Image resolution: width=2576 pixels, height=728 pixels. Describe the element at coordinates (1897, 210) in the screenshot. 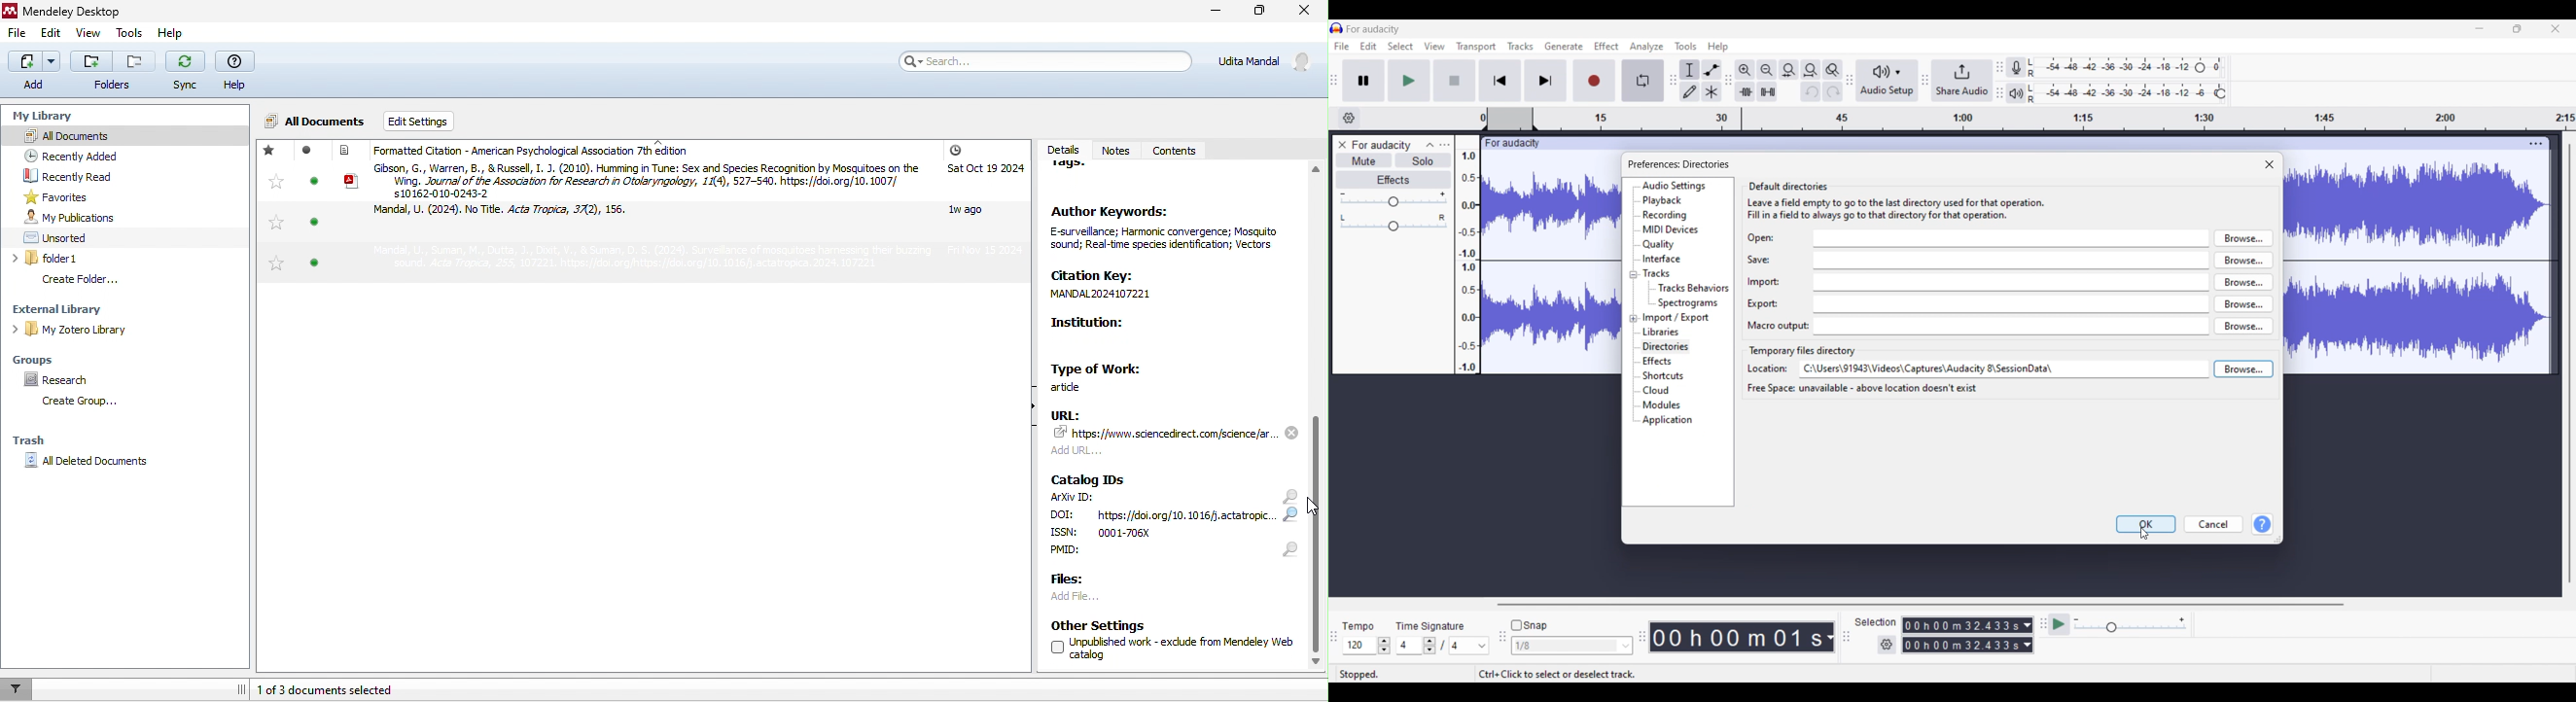

I see `Leave a field empty to go to the last directory used for that operation.
Fill in a field to always go to that directory for that operation.` at that location.